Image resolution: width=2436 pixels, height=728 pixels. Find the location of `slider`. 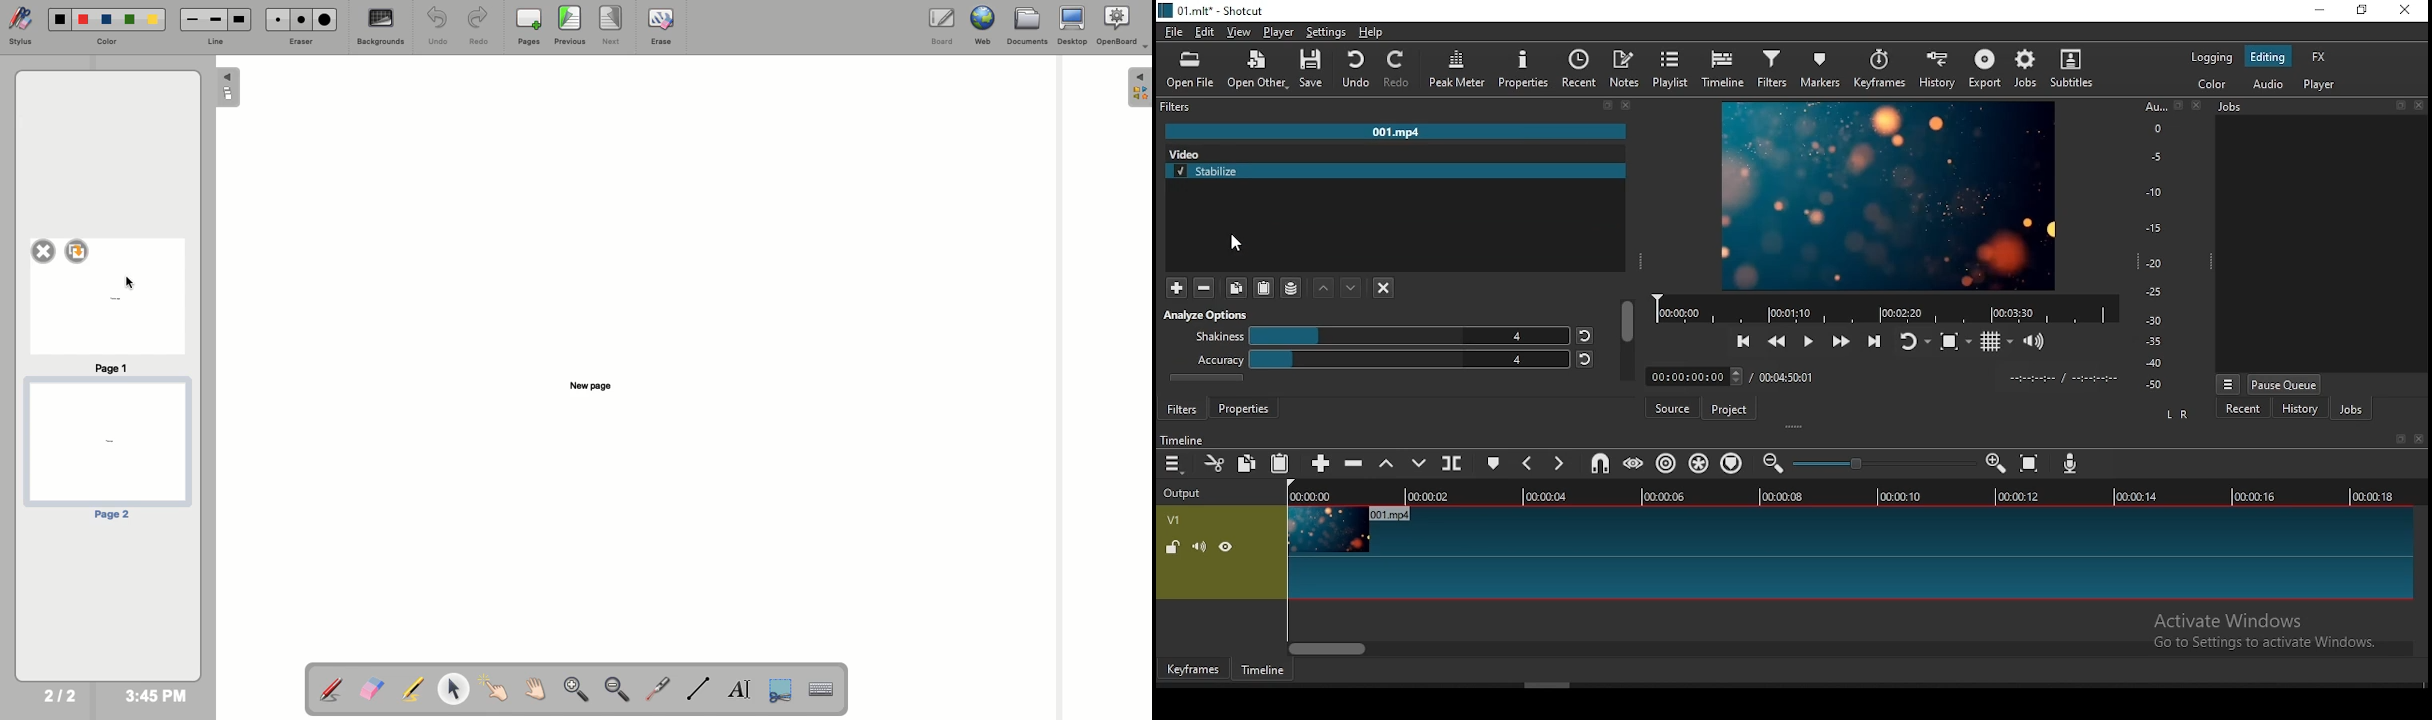

slider is located at coordinates (1884, 465).